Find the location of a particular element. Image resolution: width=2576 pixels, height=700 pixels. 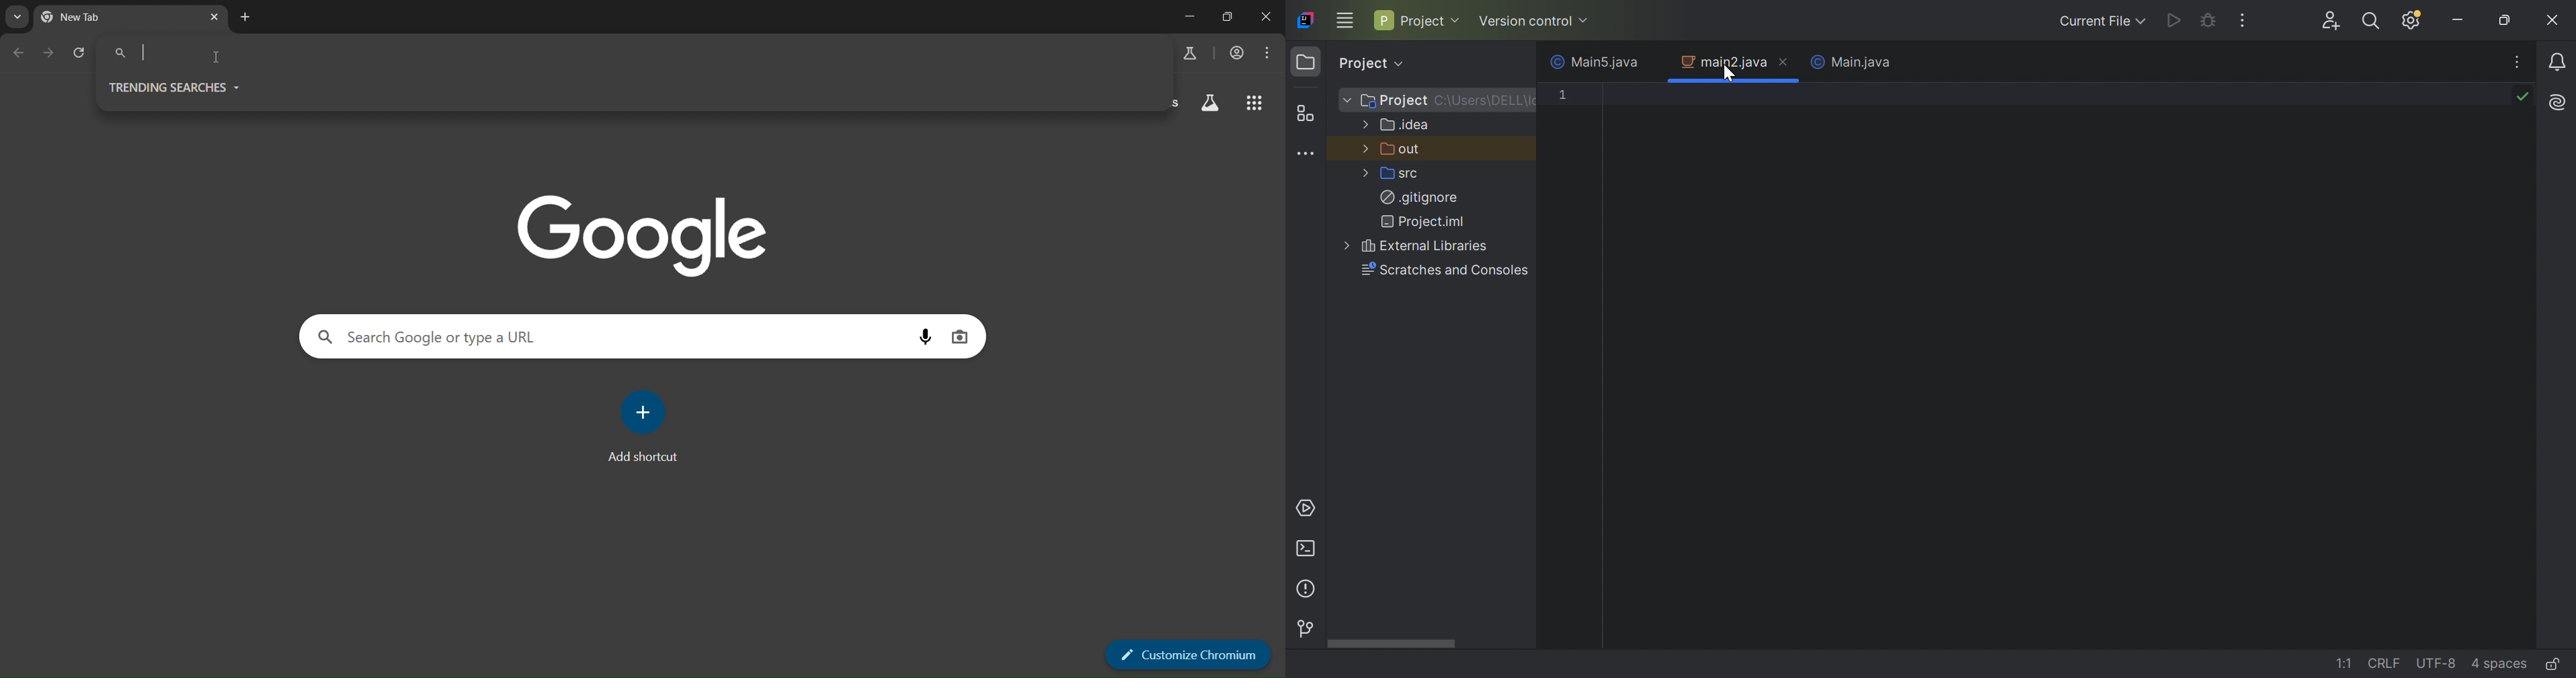

reload page is located at coordinates (80, 54).